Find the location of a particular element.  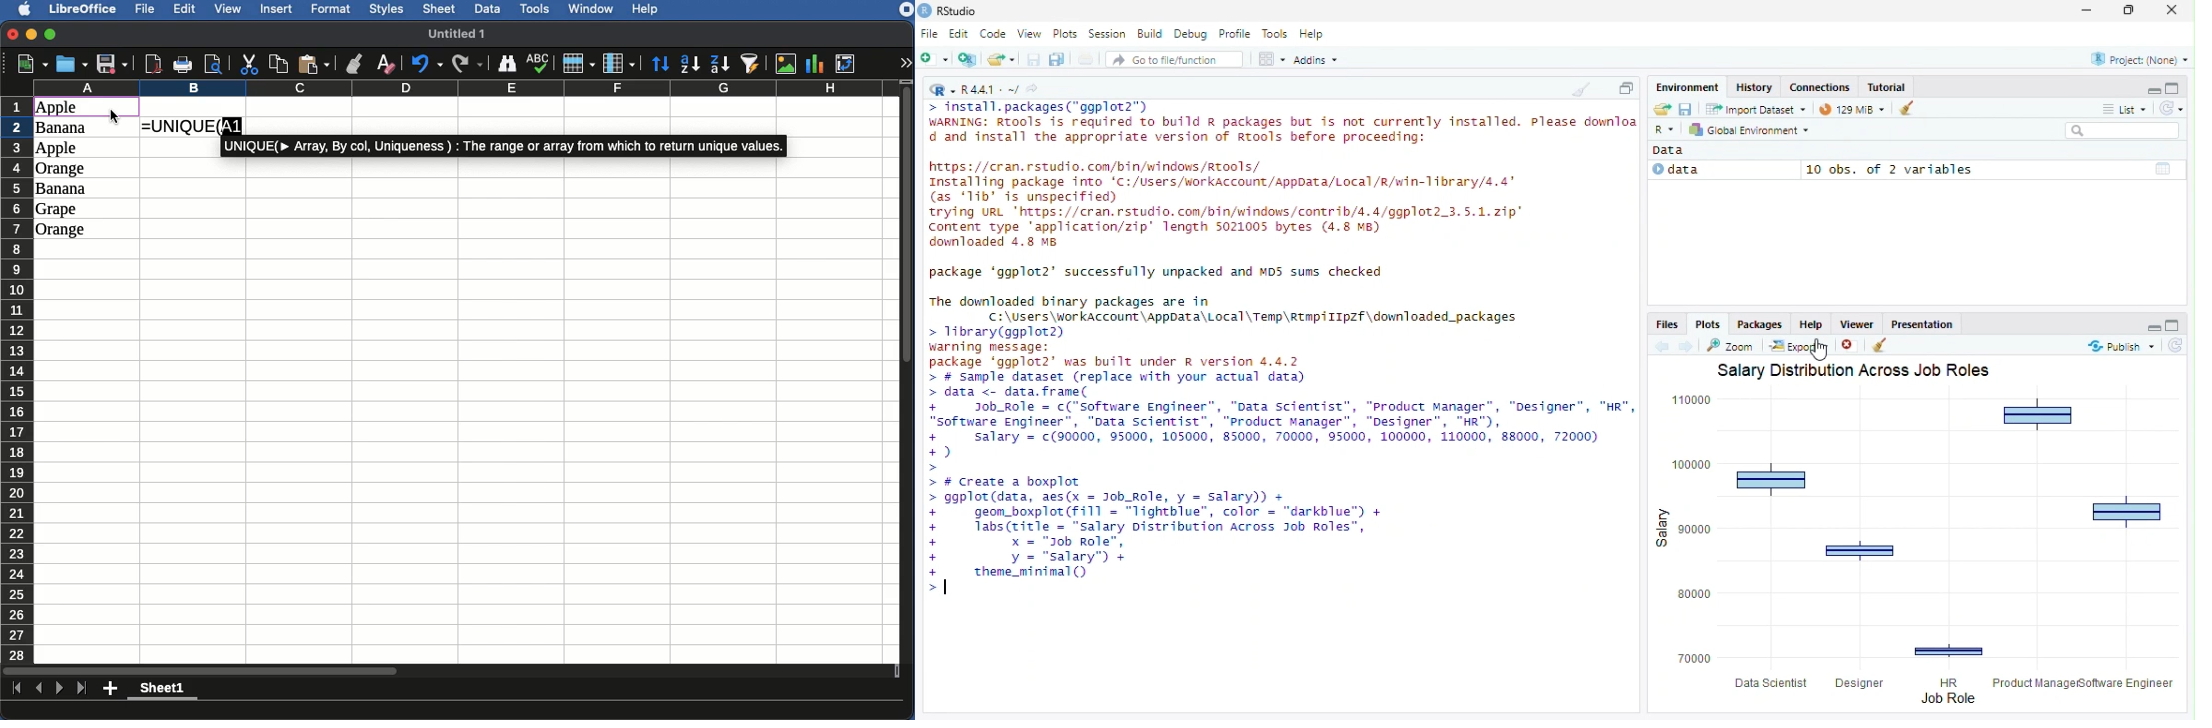

R language version - R 4.4.4 is located at coordinates (990, 91).